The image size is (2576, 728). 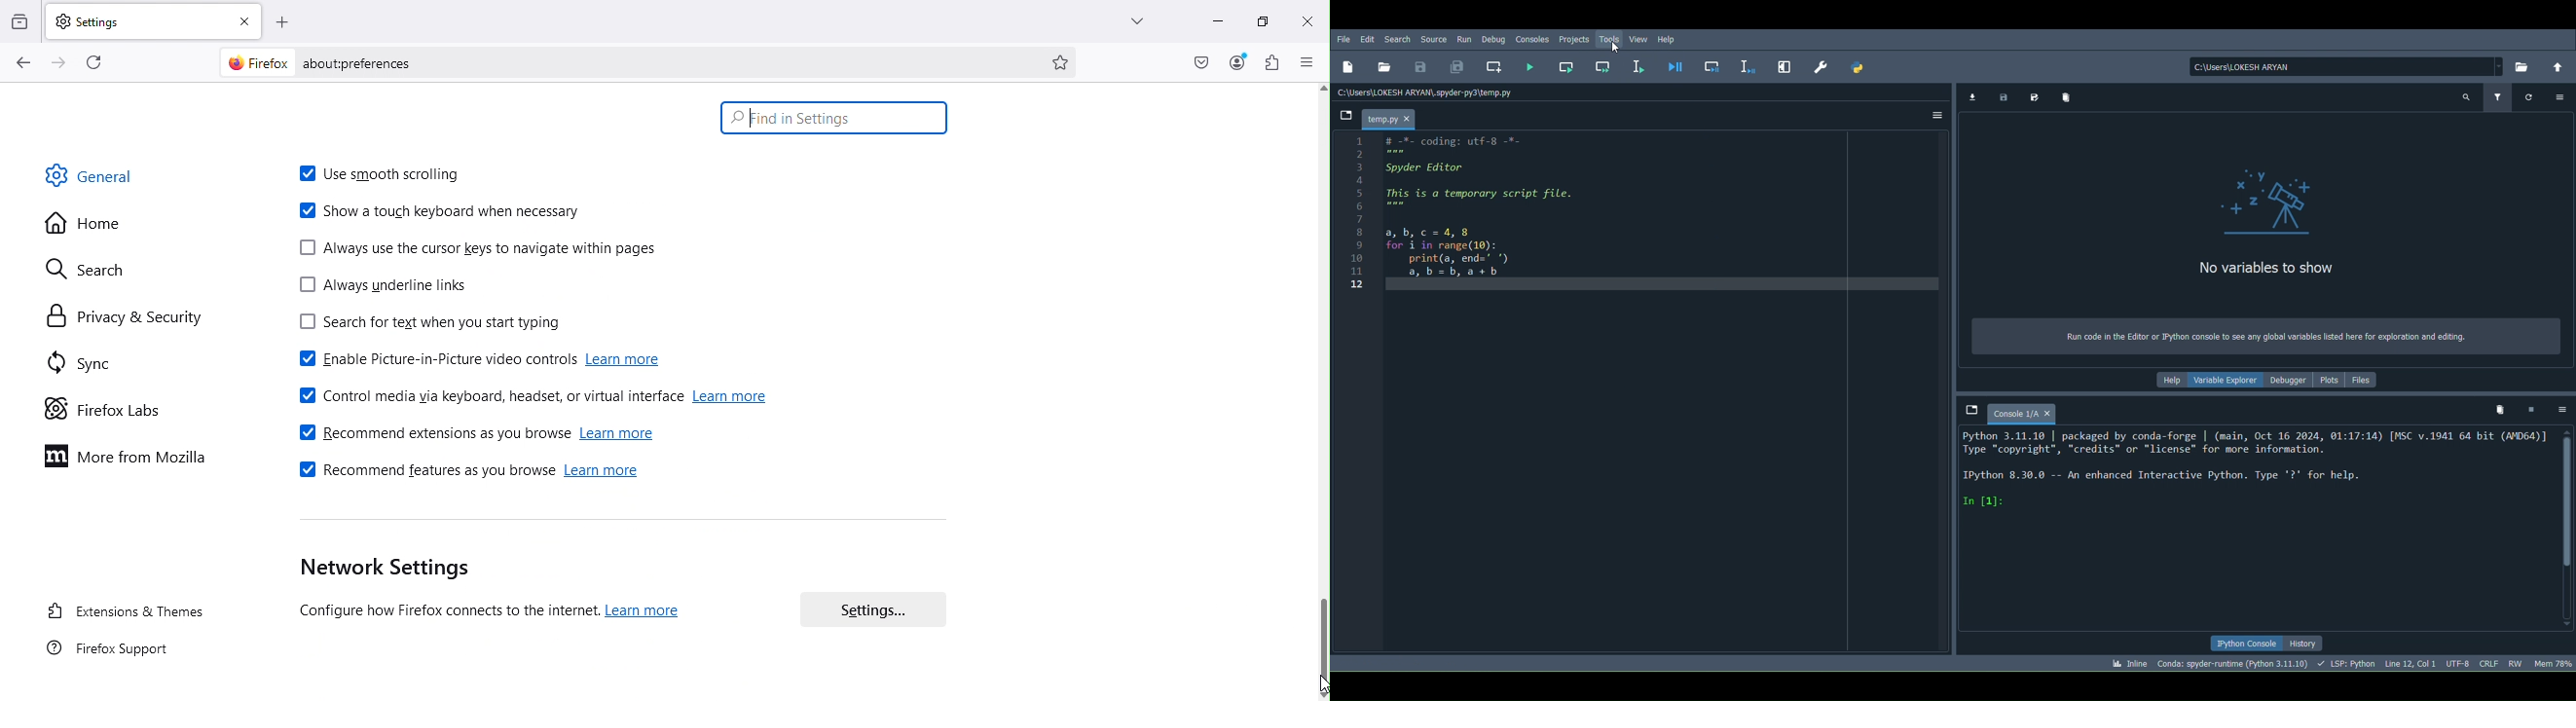 I want to click on IPython console, so click(x=2248, y=642).